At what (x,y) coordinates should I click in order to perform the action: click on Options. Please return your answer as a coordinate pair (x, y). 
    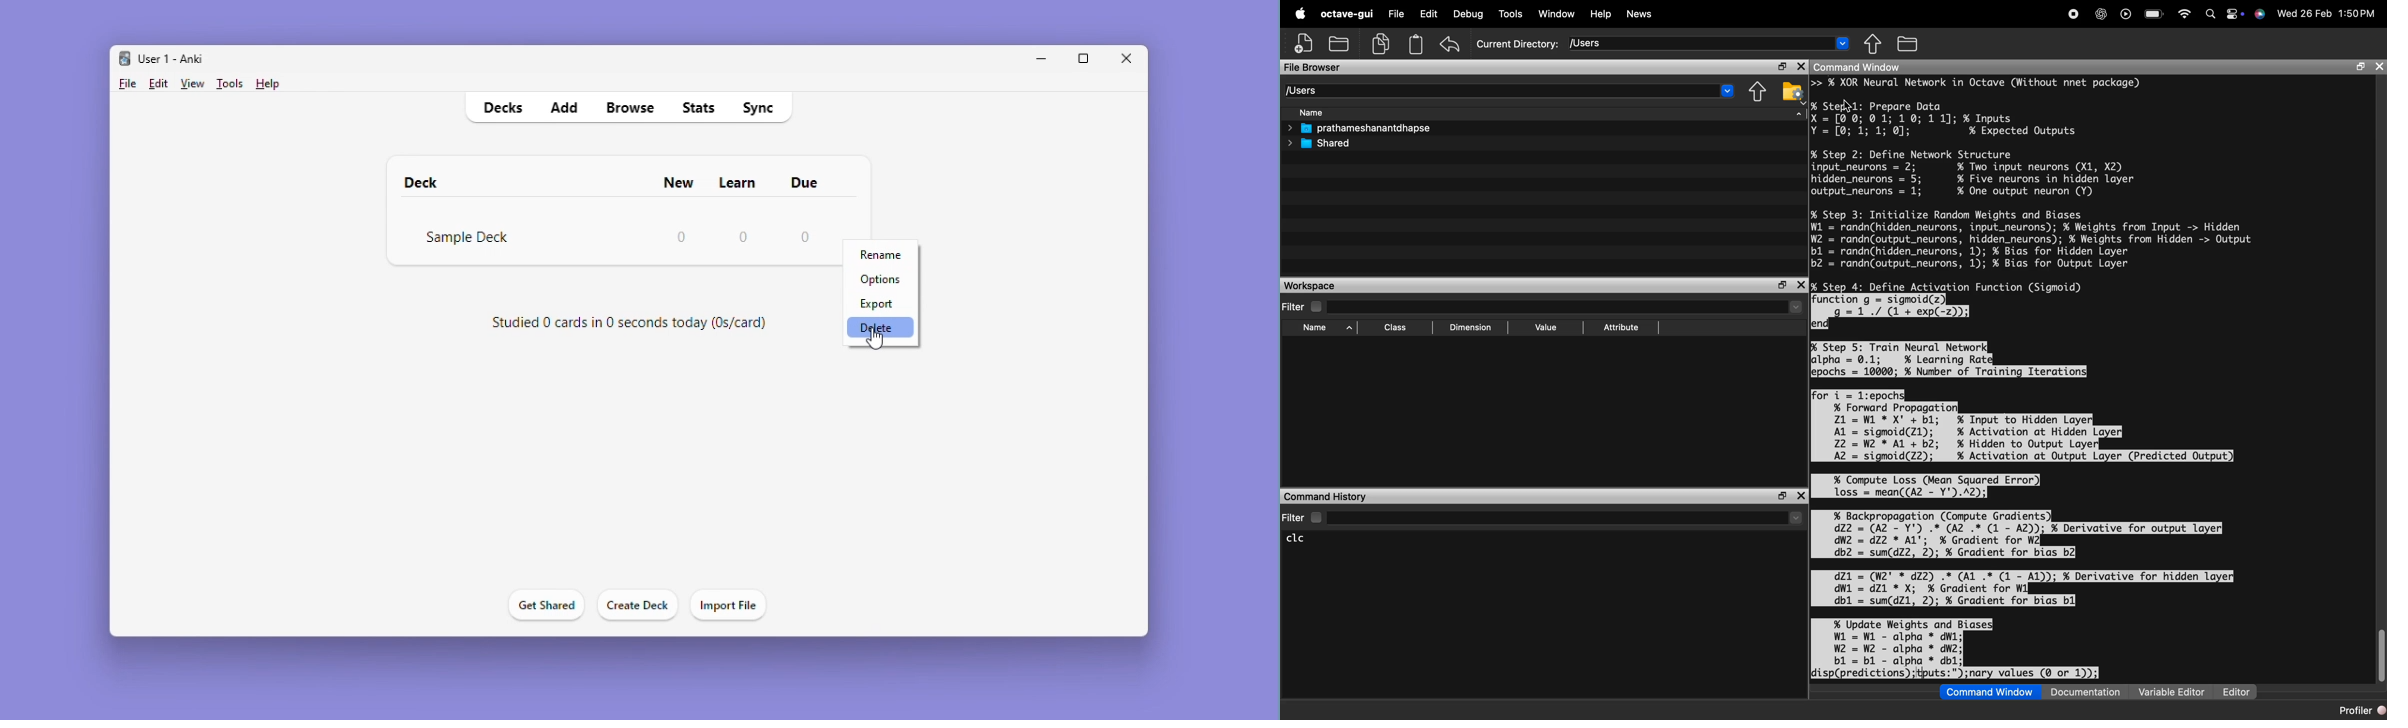
    Looking at the image, I should click on (881, 280).